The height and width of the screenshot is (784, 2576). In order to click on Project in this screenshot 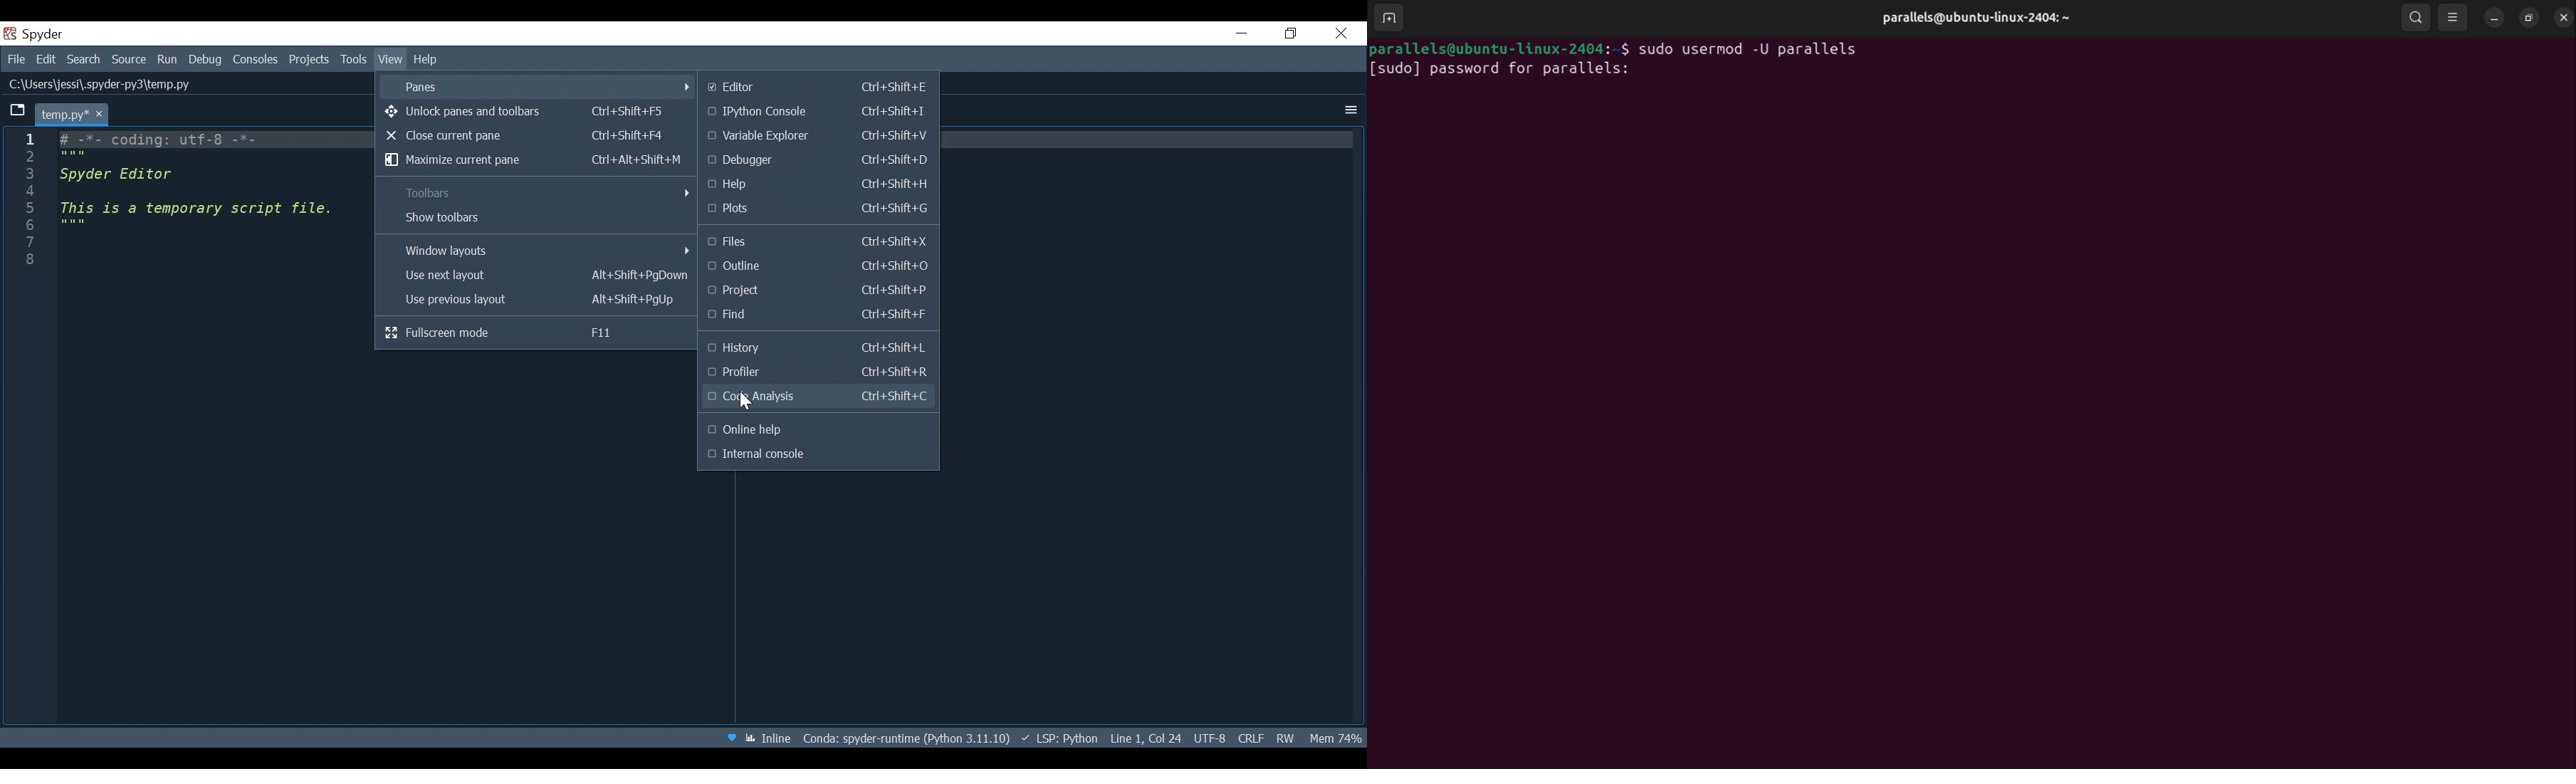, I will do `click(819, 290)`.